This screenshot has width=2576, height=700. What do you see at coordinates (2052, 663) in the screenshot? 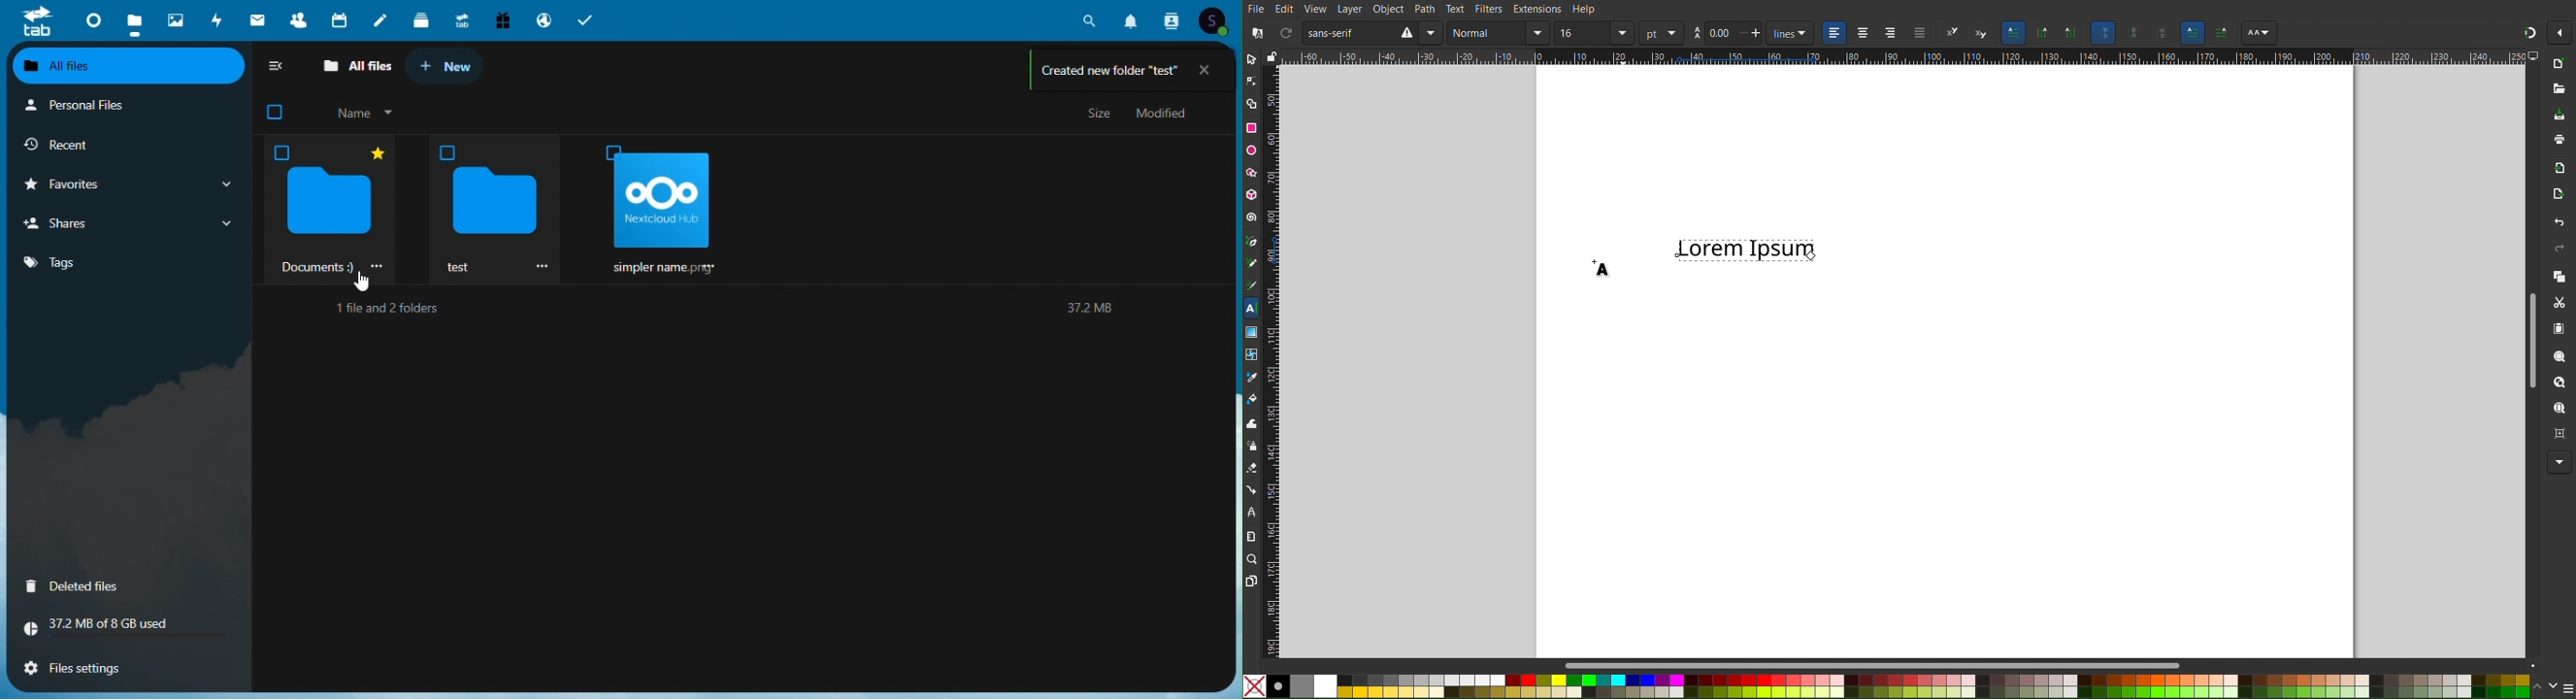
I see `Scrollbar` at bounding box center [2052, 663].